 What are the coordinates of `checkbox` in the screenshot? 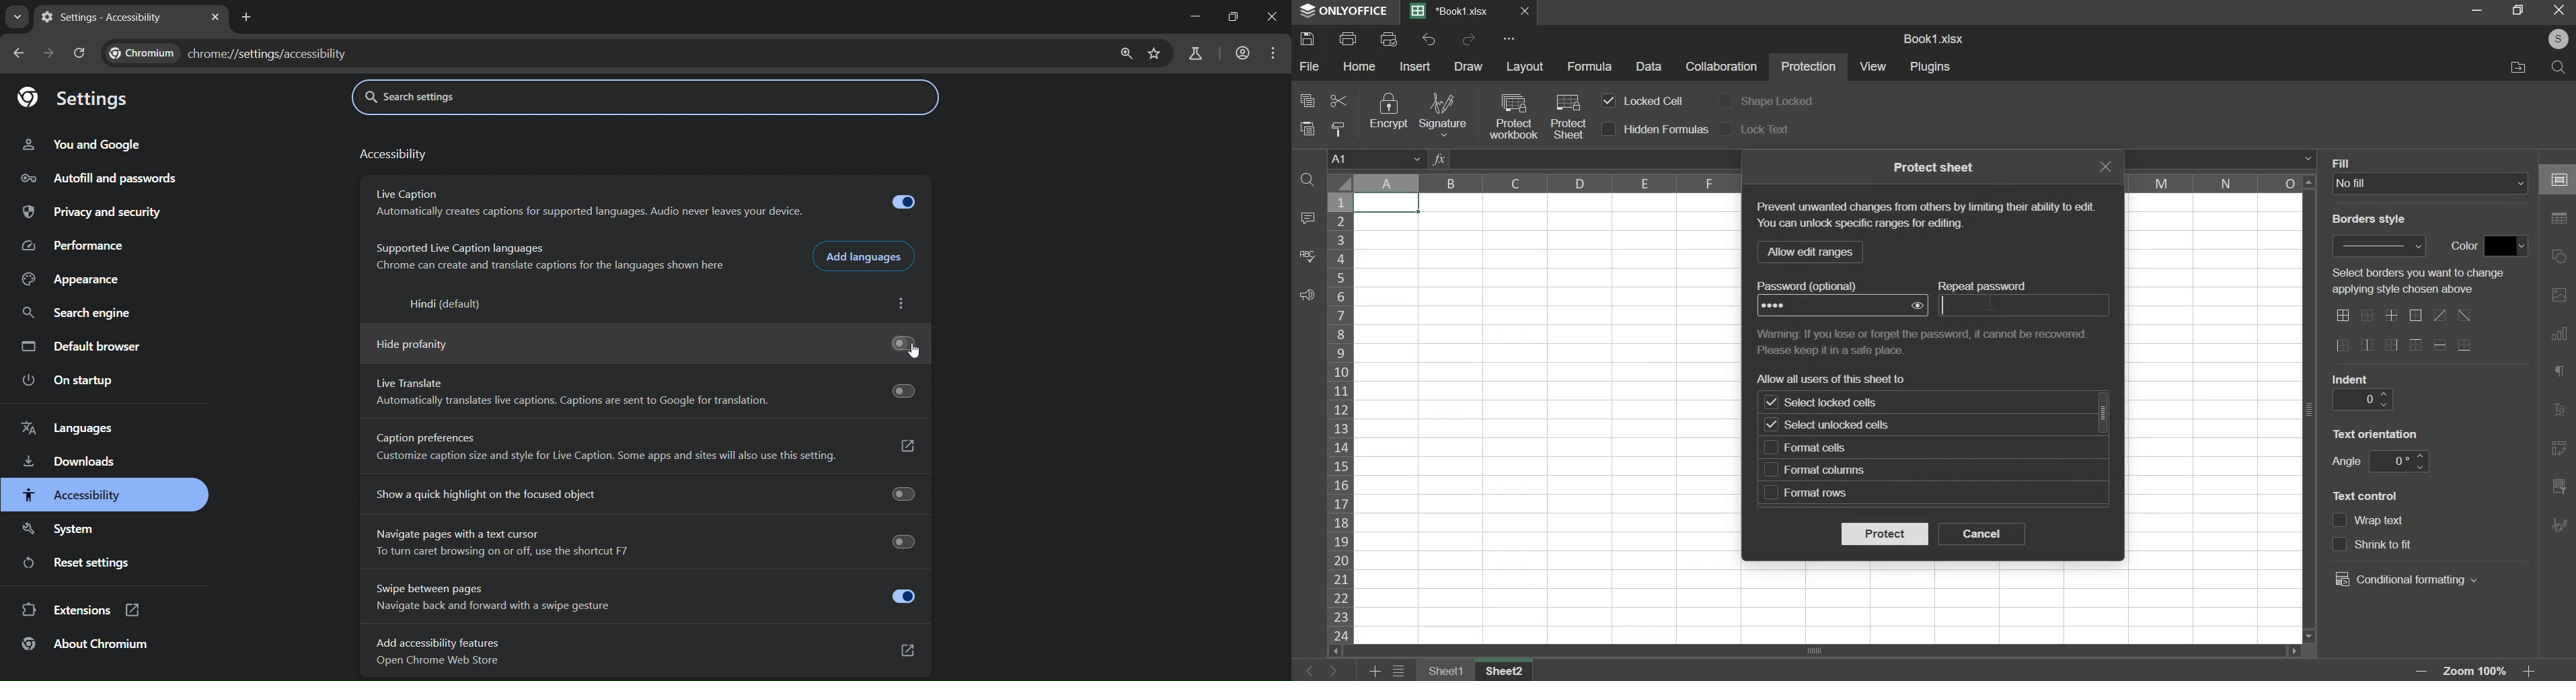 It's located at (1772, 493).